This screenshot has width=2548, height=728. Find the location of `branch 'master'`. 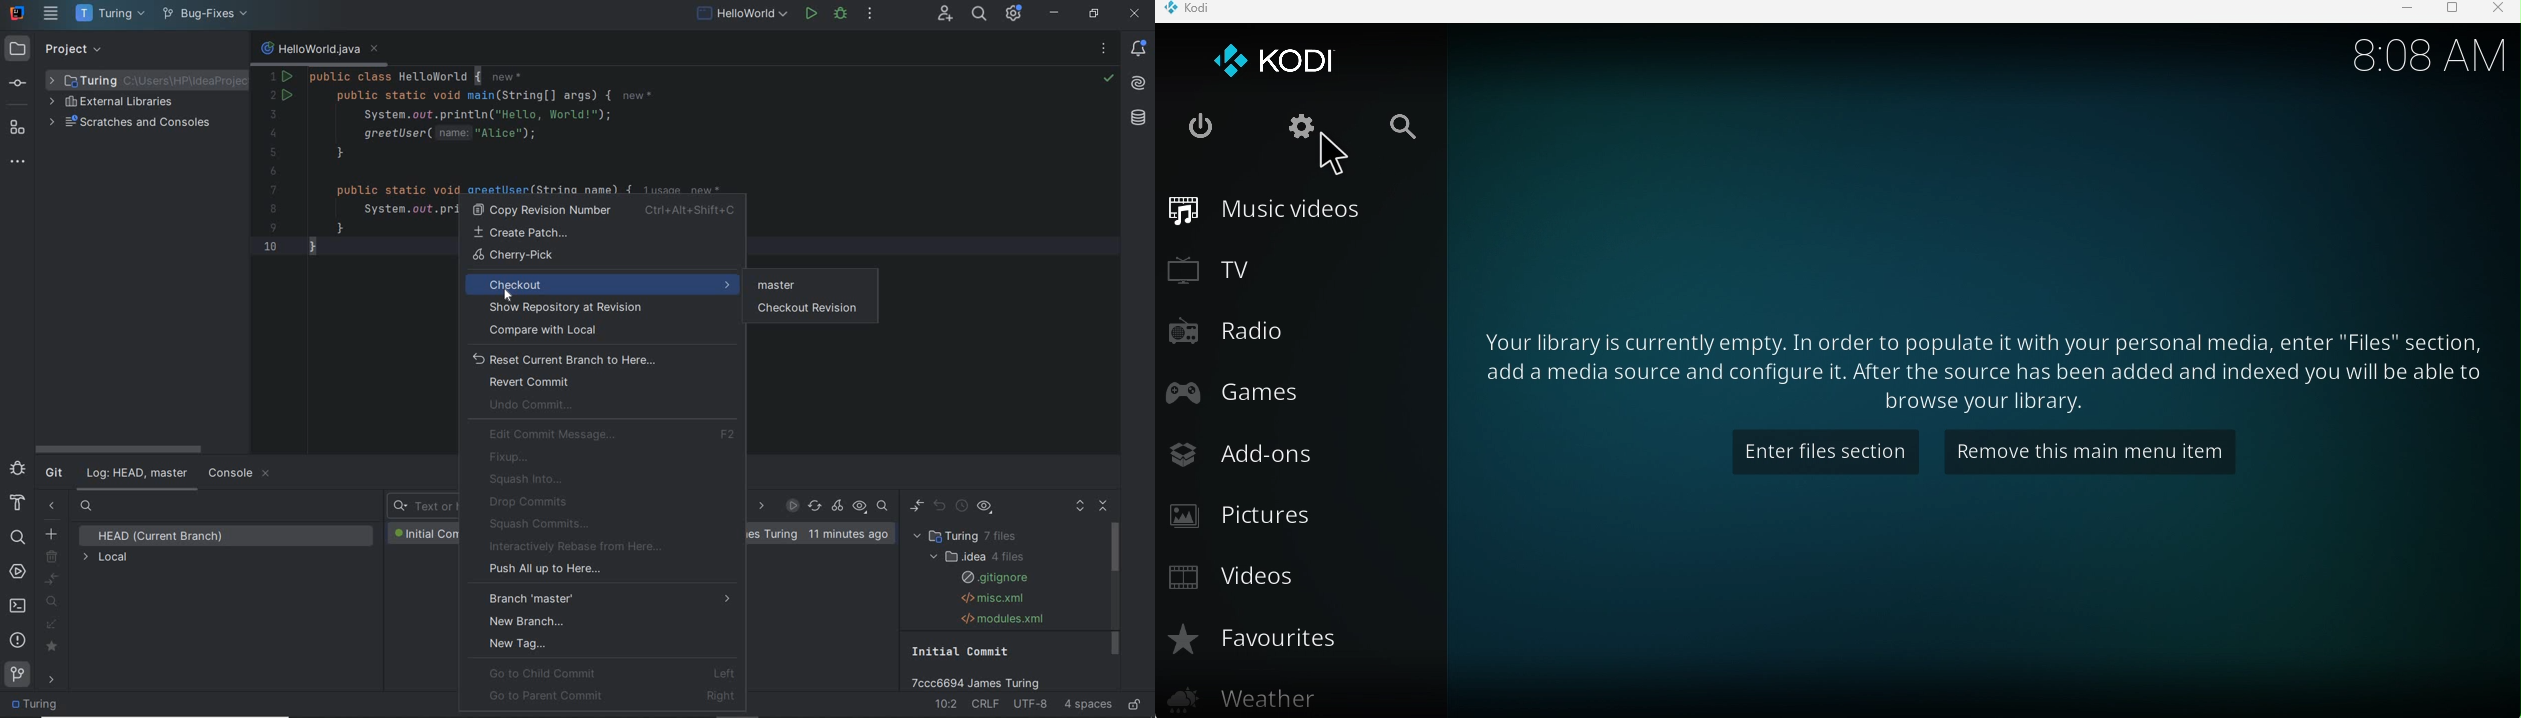

branch 'master' is located at coordinates (611, 598).